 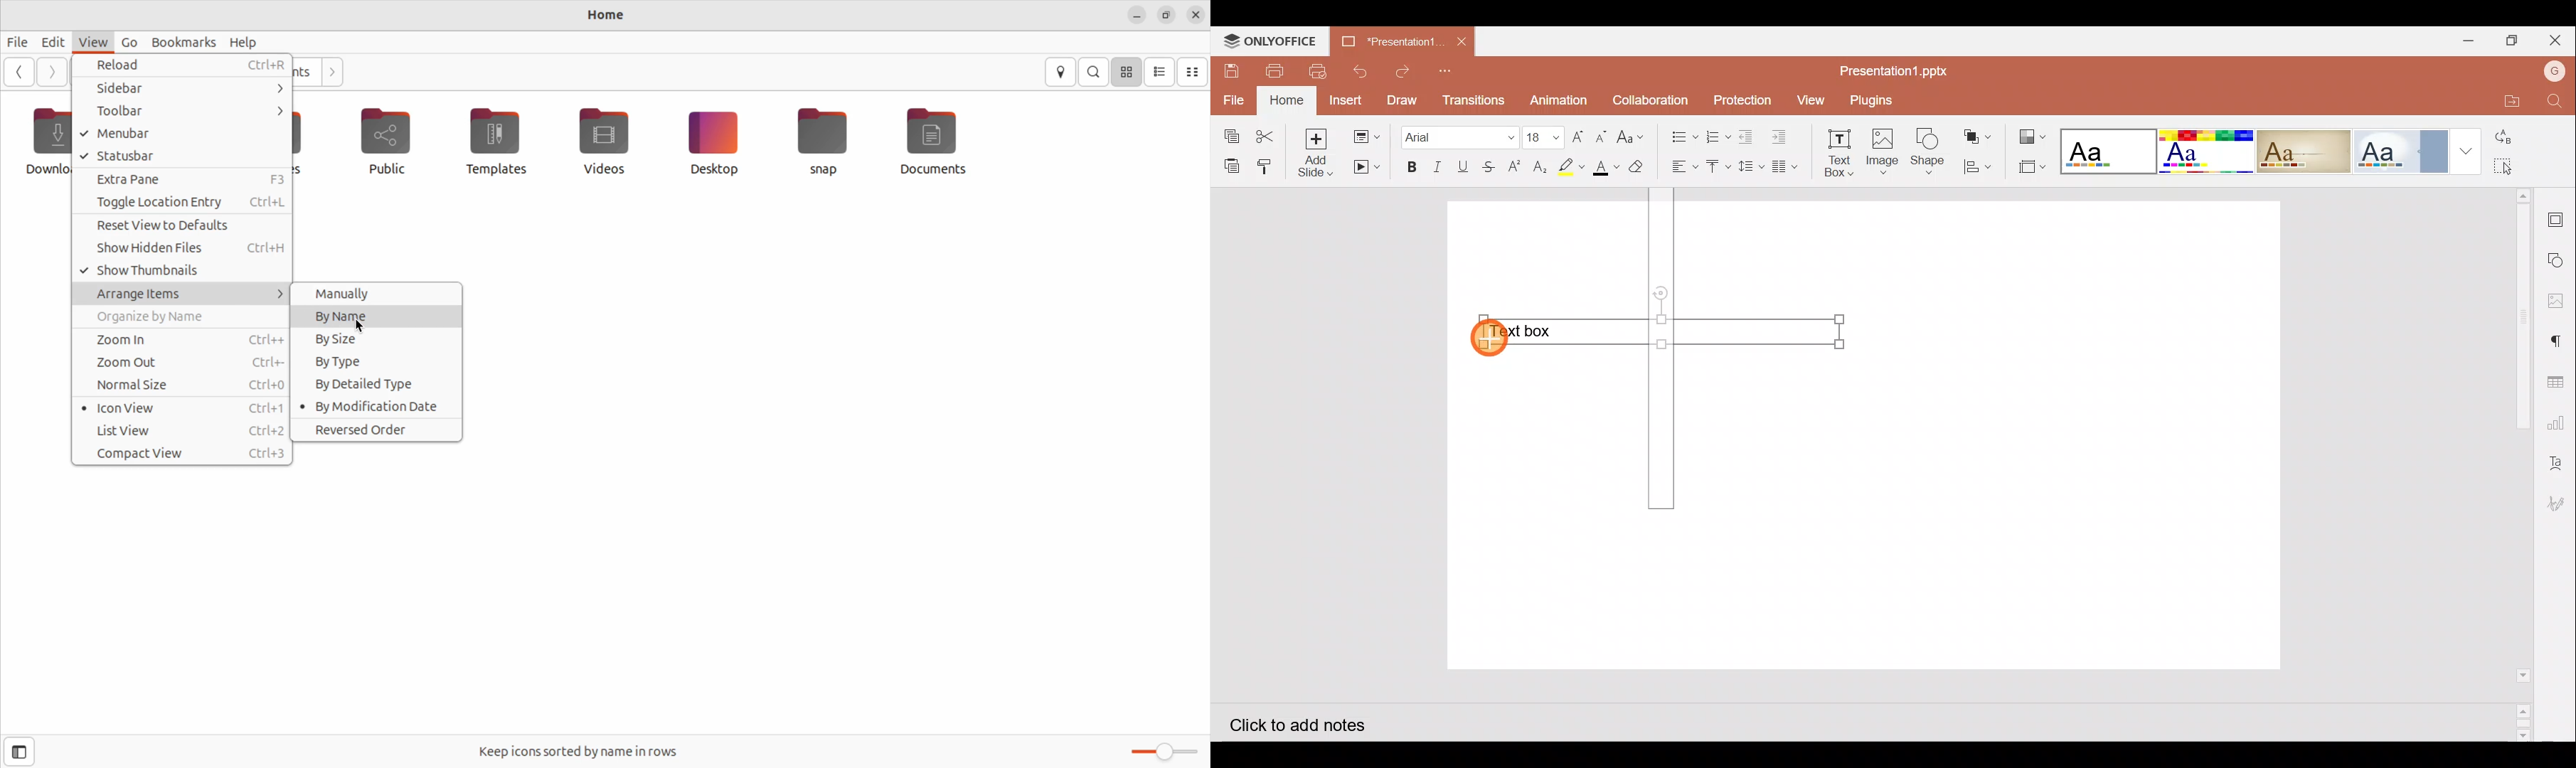 What do you see at coordinates (376, 384) in the screenshot?
I see `by detailed type` at bounding box center [376, 384].